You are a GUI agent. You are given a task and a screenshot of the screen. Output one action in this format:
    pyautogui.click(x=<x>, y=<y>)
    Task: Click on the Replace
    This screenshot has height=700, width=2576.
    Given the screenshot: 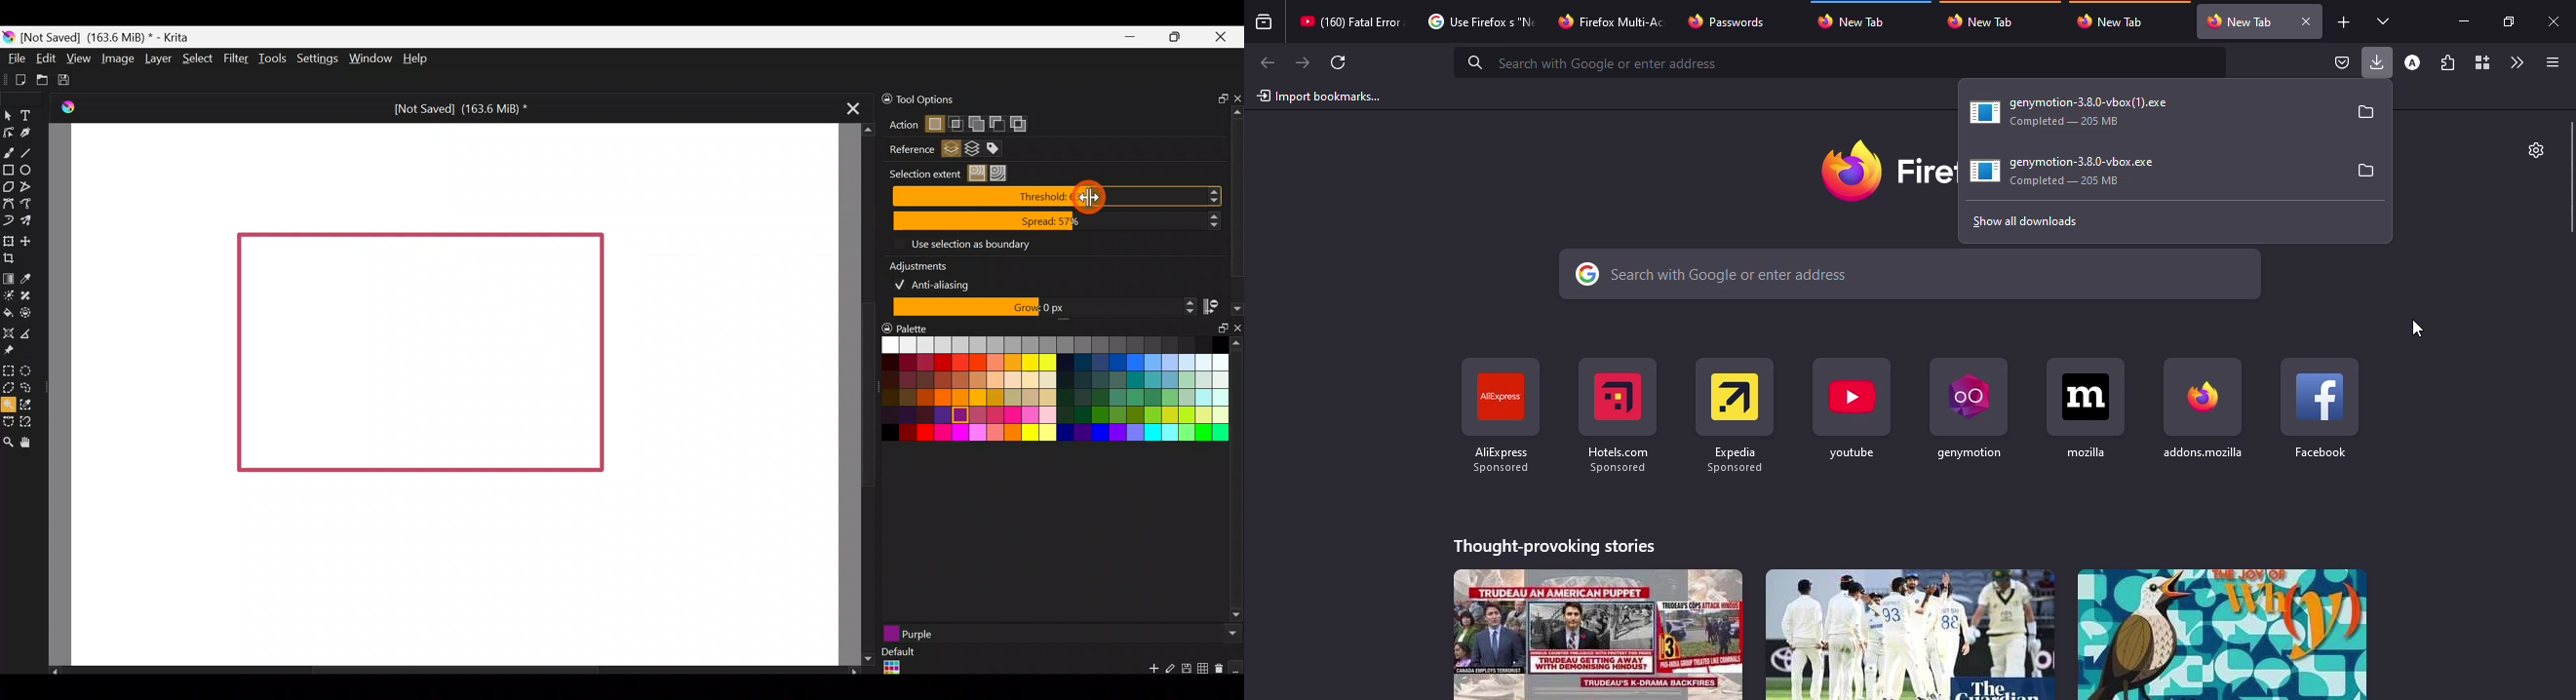 What is the action you would take?
    pyautogui.click(x=934, y=125)
    